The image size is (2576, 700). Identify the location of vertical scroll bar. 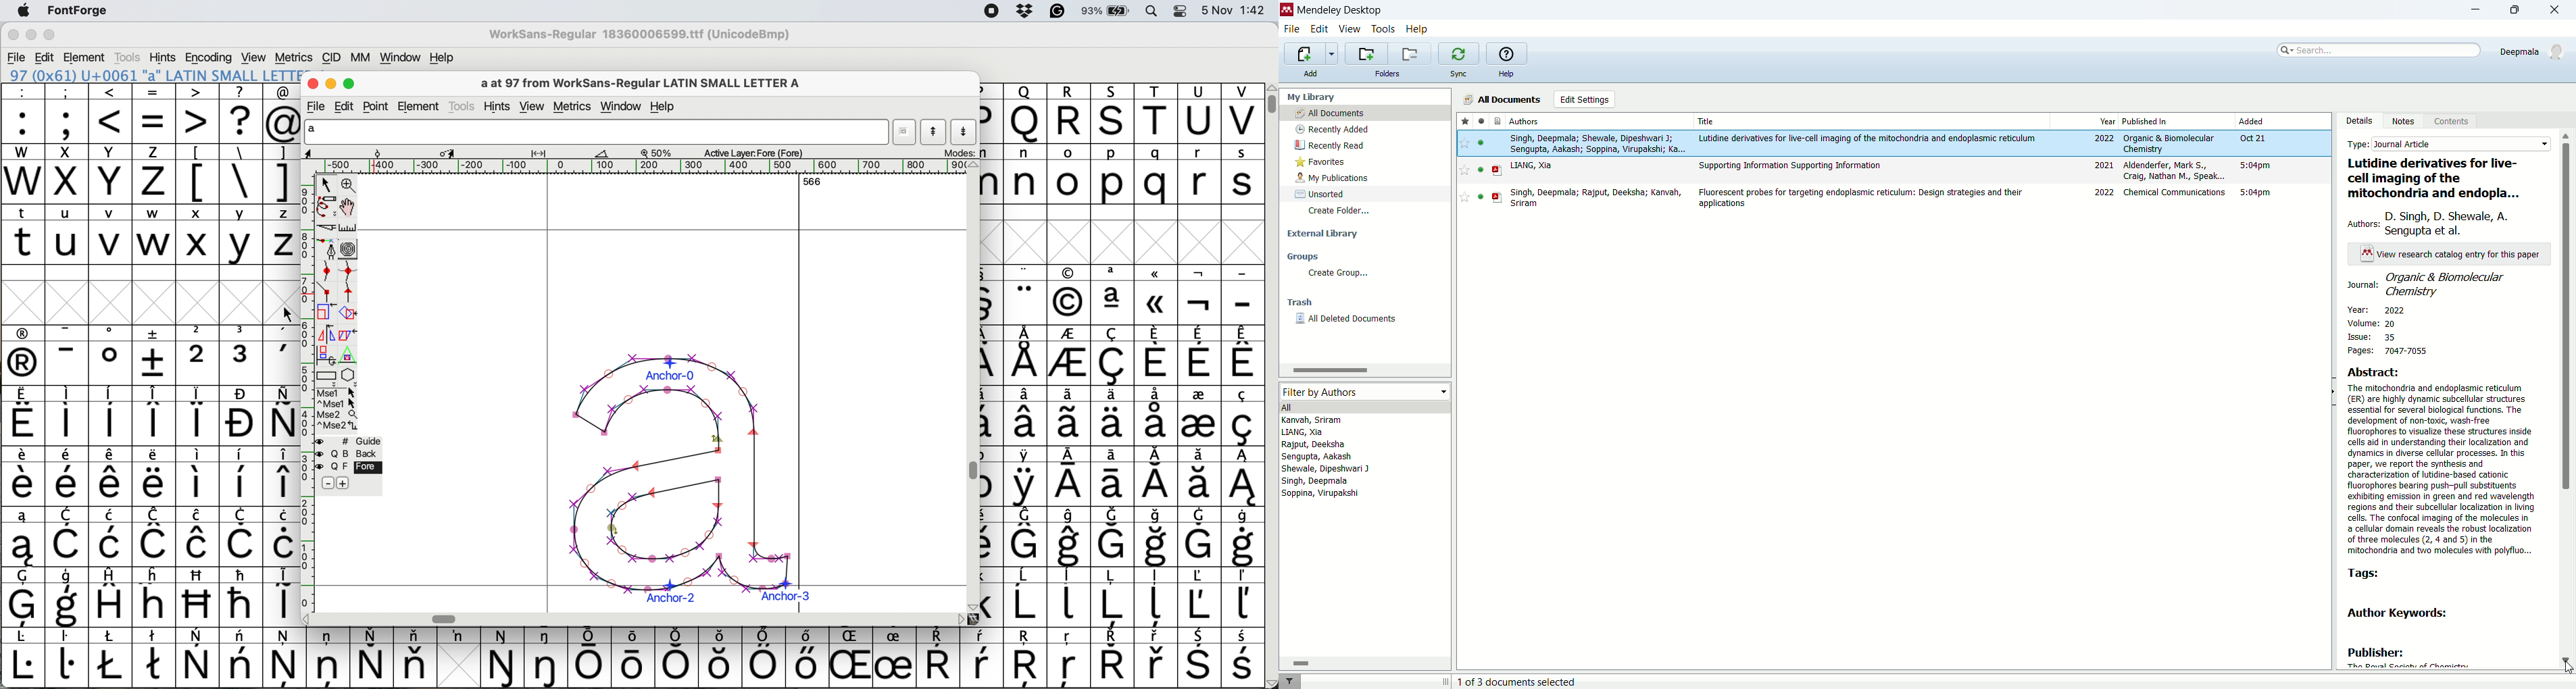
(1271, 100).